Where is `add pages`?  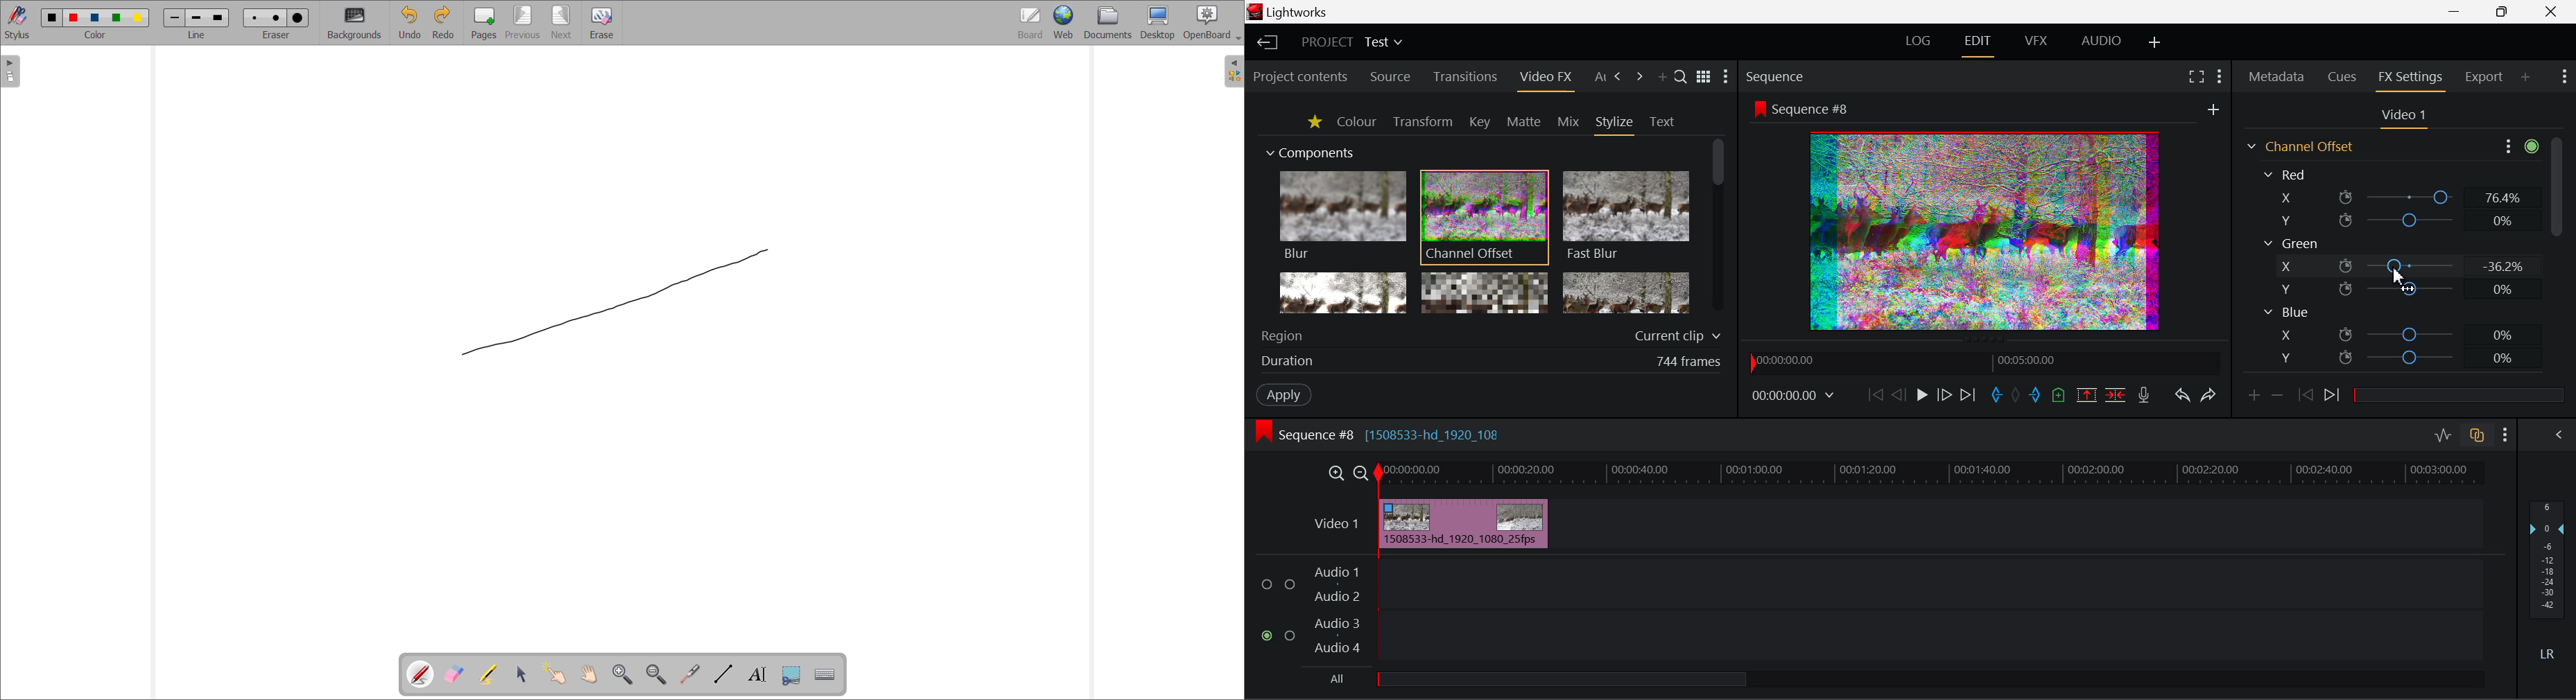
add pages is located at coordinates (484, 23).